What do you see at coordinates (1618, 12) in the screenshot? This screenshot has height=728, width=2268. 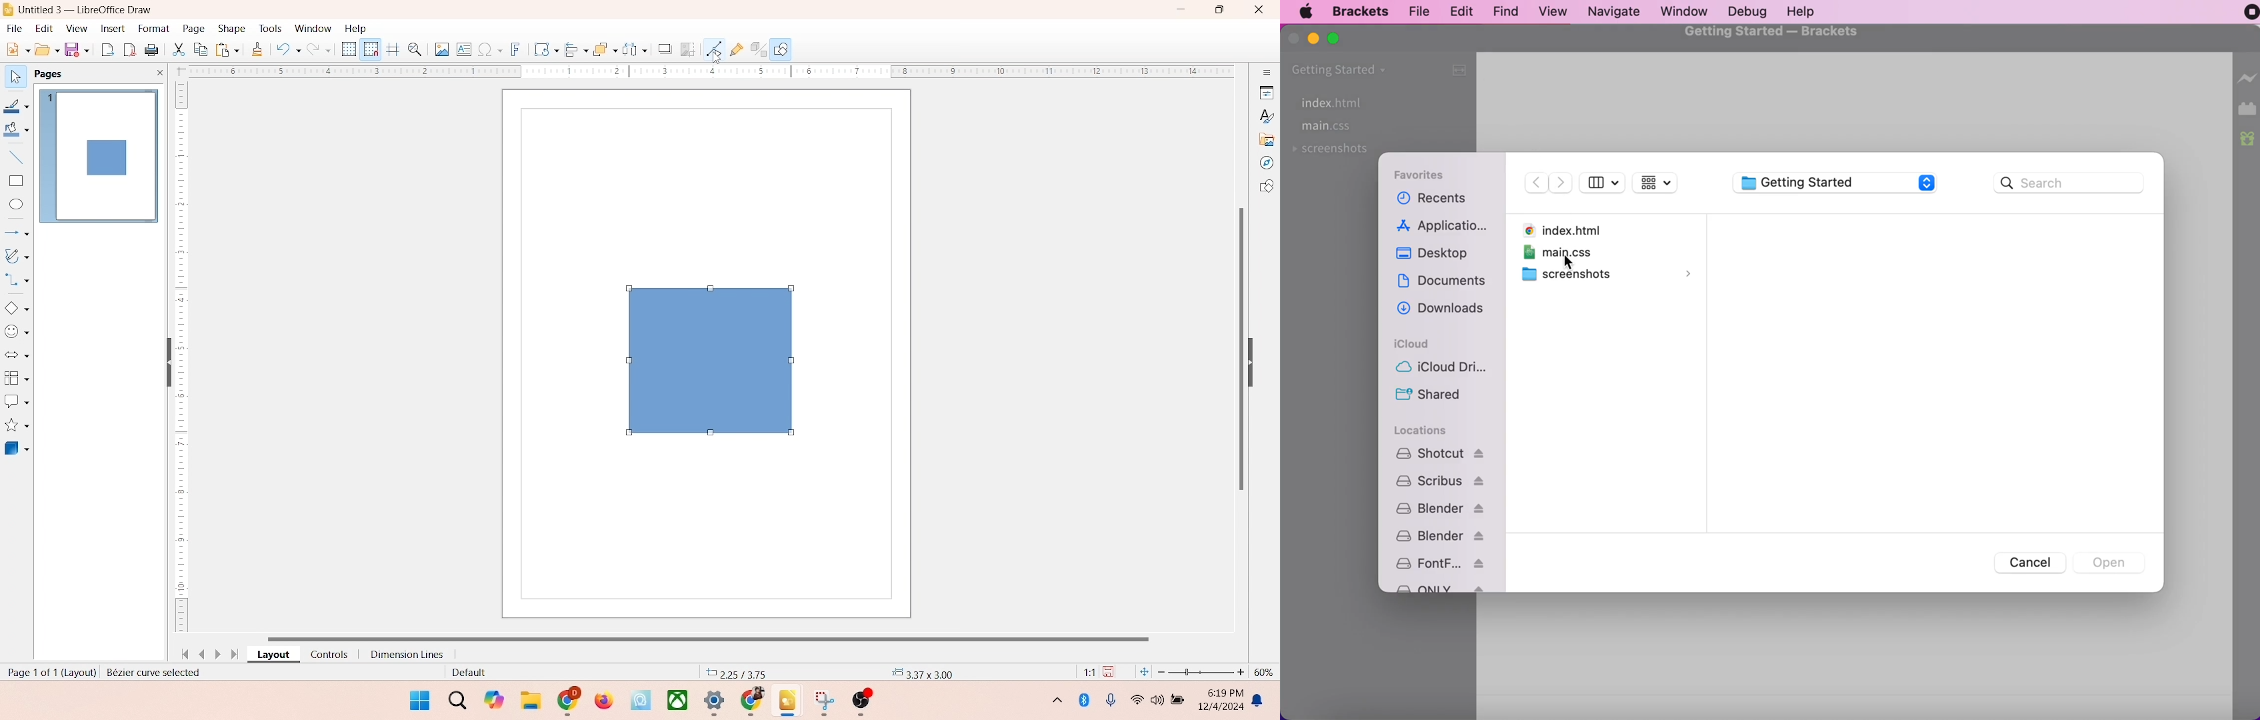 I see `navigate` at bounding box center [1618, 12].